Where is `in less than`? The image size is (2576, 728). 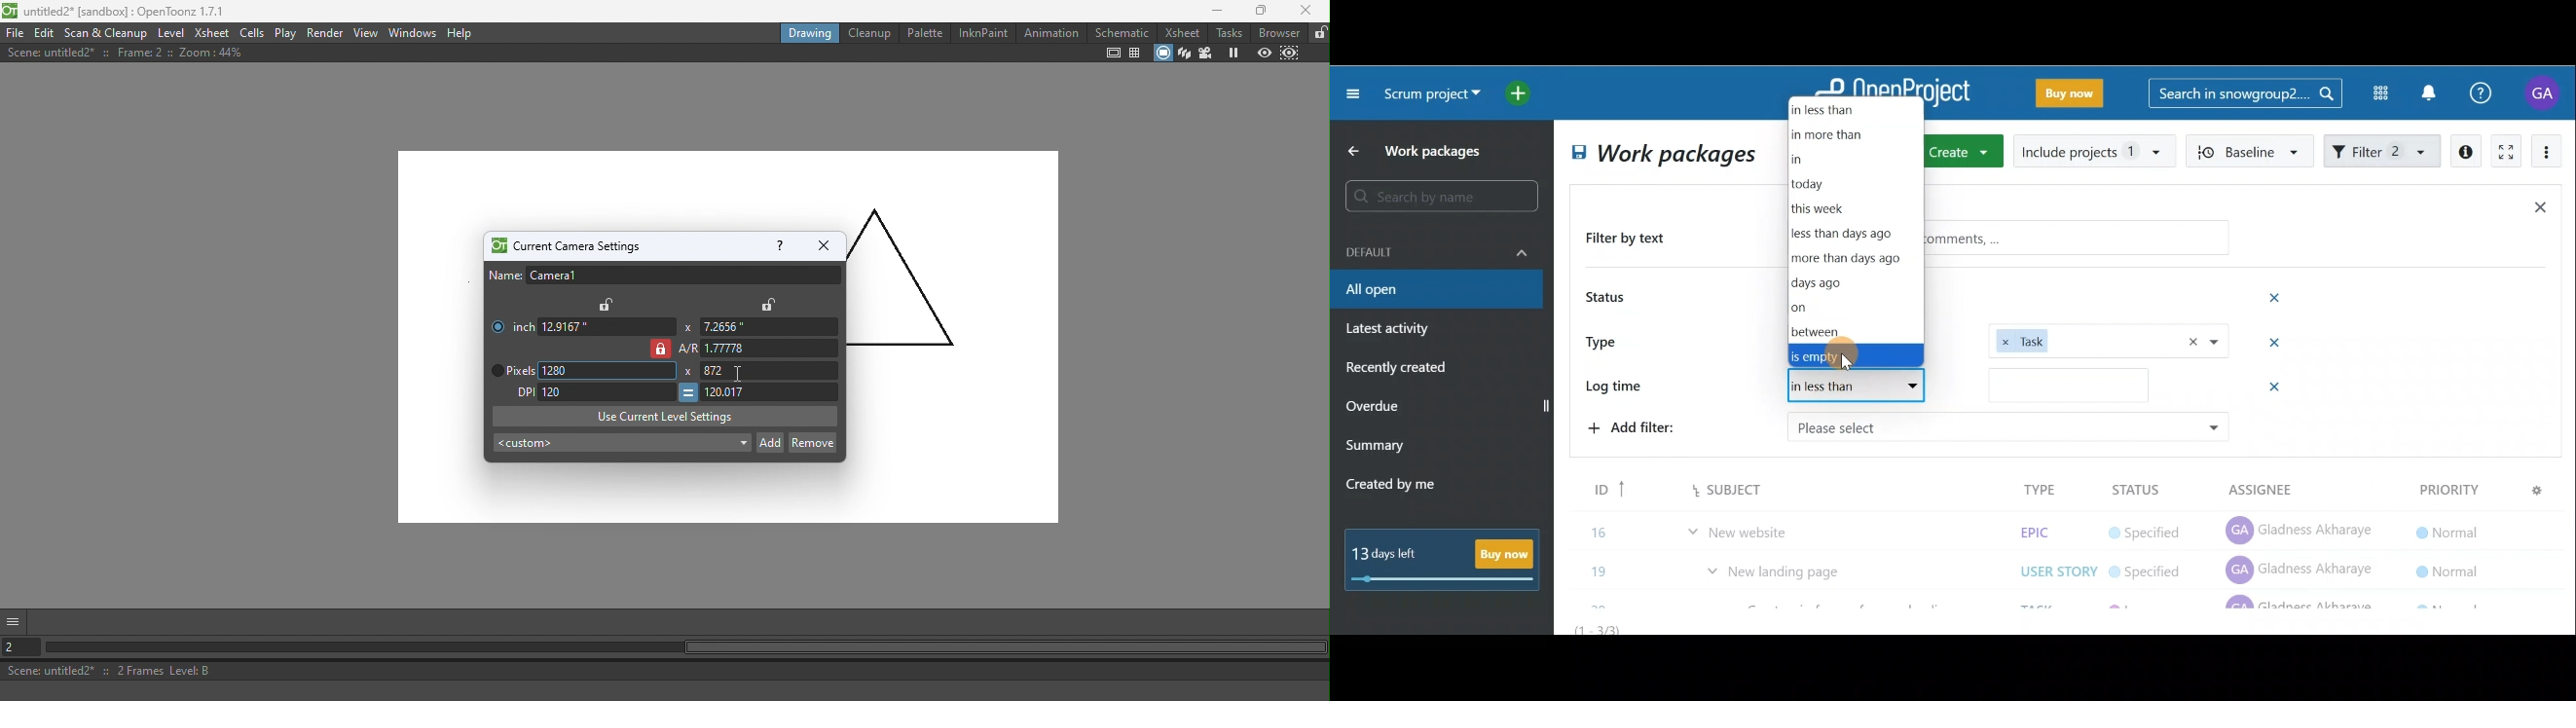 in less than is located at coordinates (1853, 109).